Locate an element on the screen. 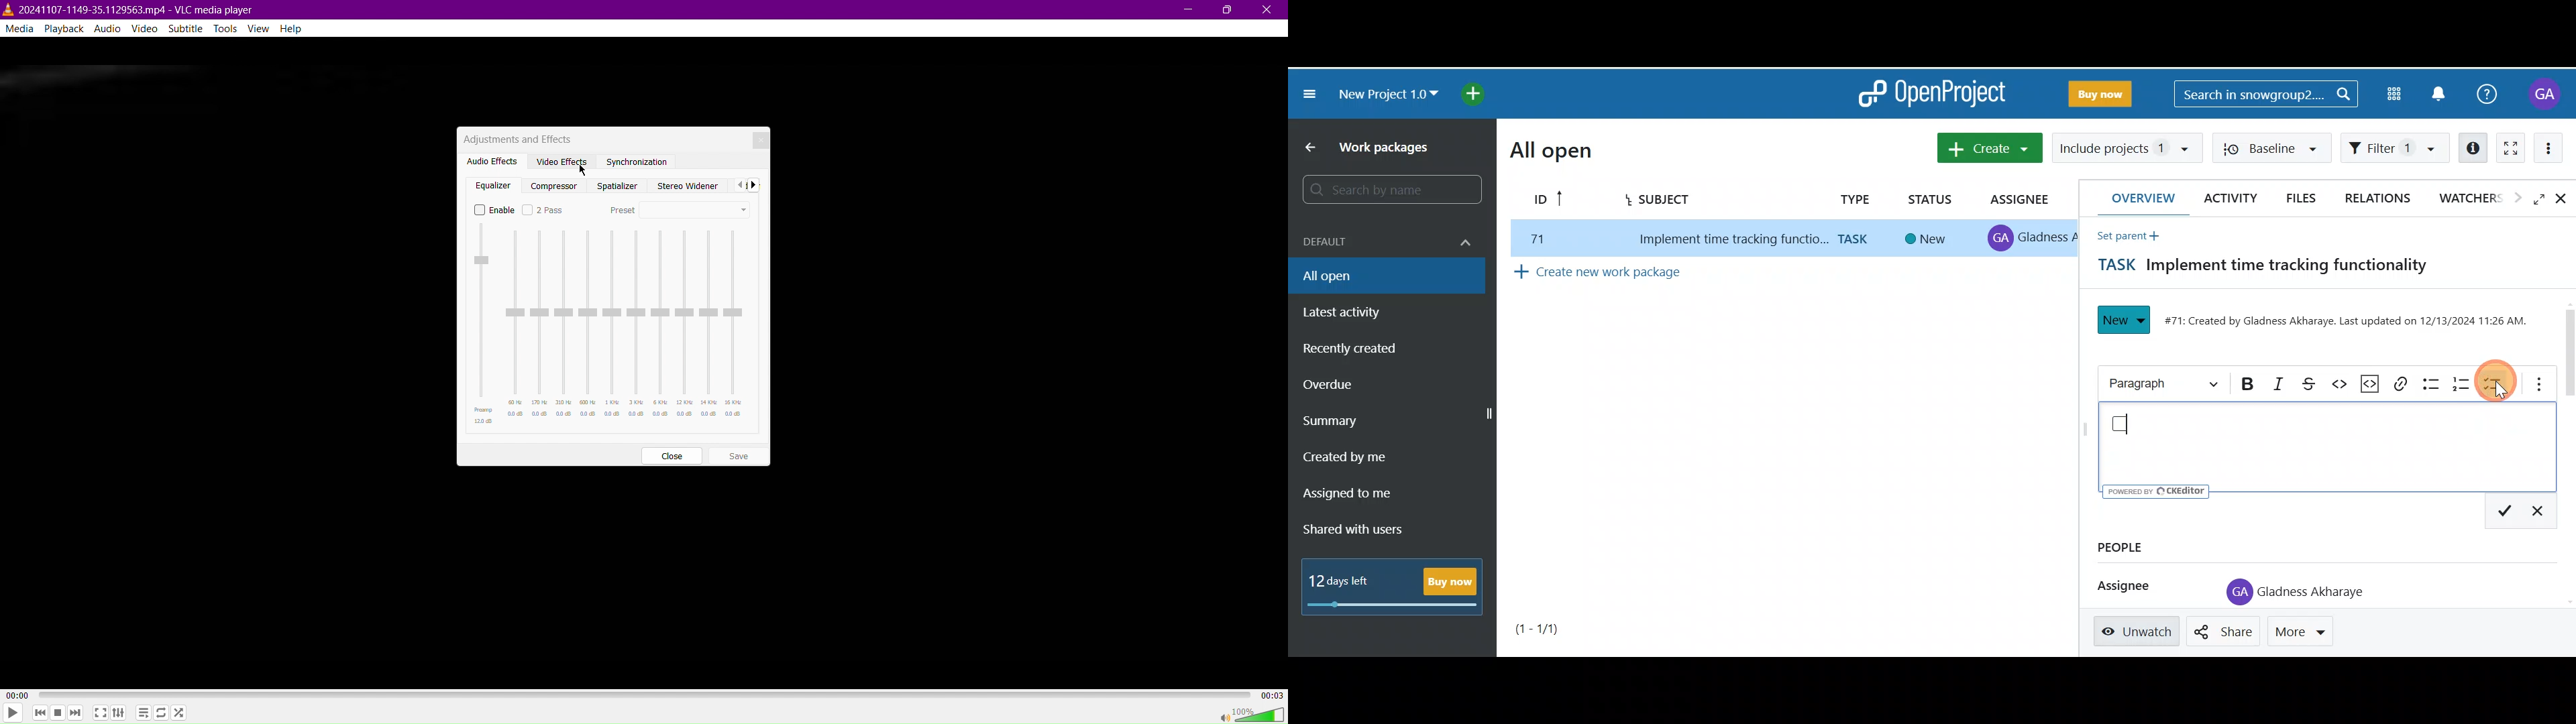  Close is located at coordinates (672, 456).